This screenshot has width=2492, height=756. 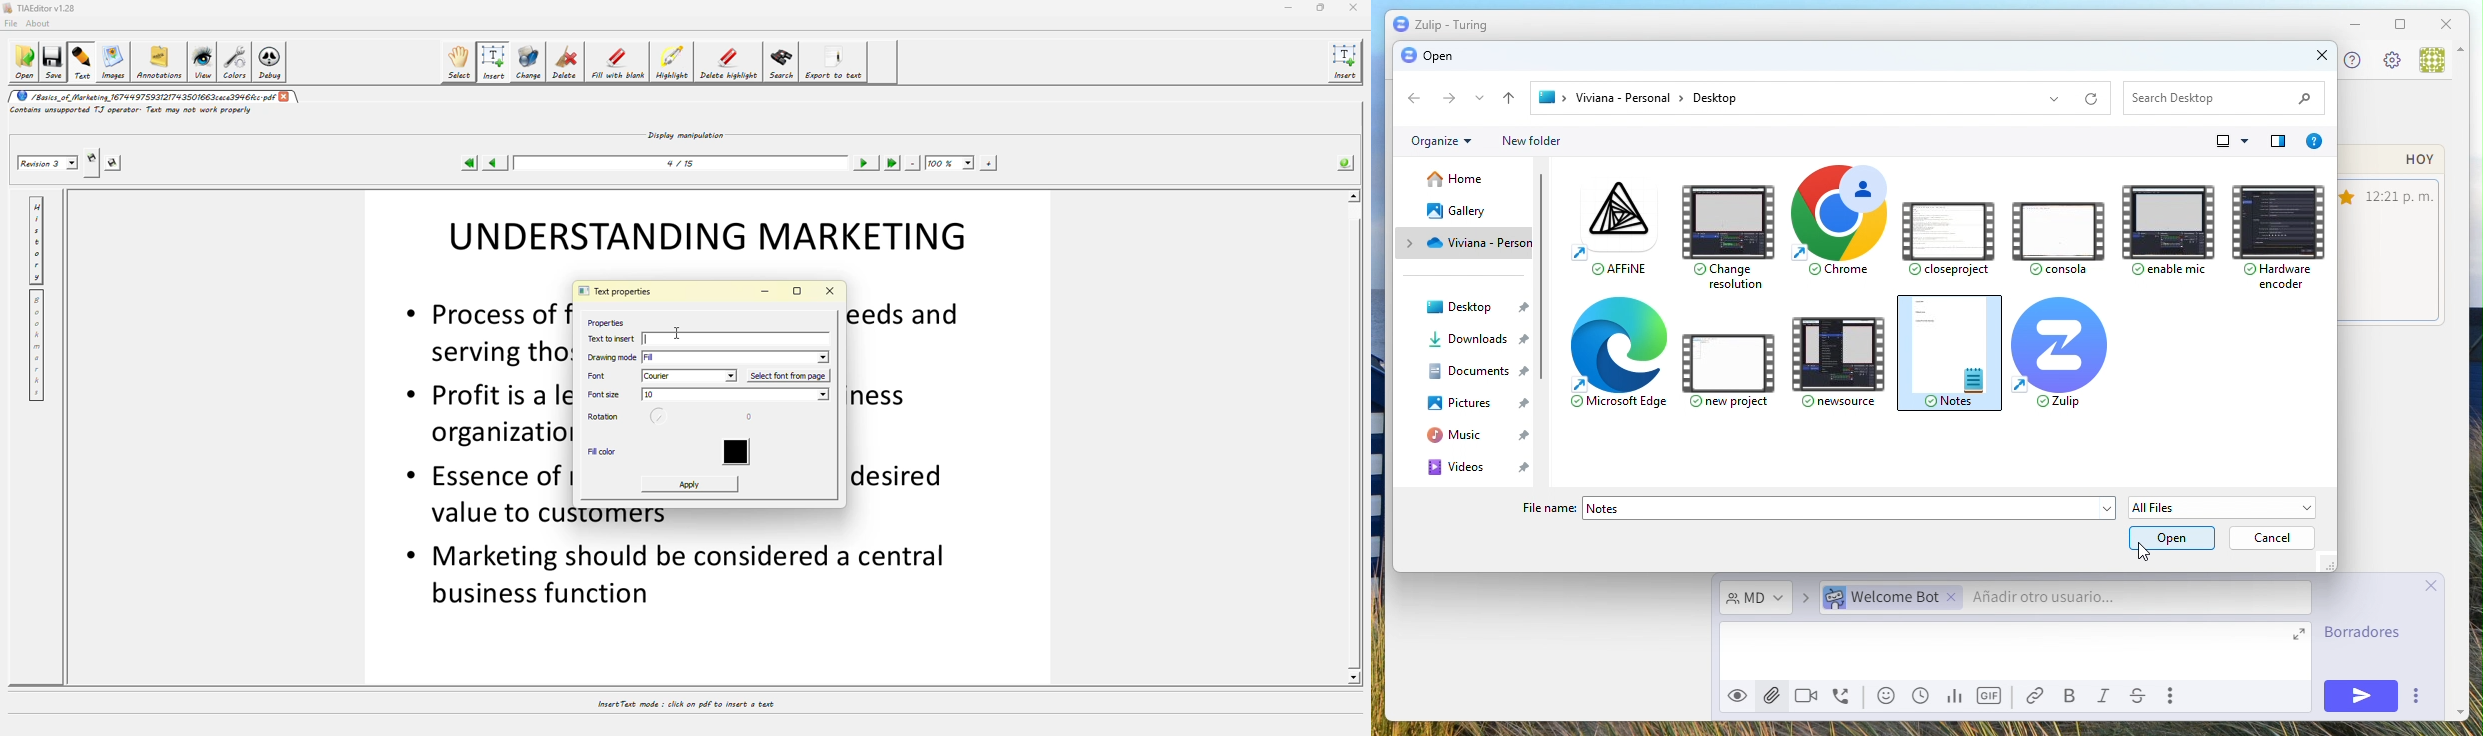 What do you see at coordinates (2399, 26) in the screenshot?
I see `Box` at bounding box center [2399, 26].